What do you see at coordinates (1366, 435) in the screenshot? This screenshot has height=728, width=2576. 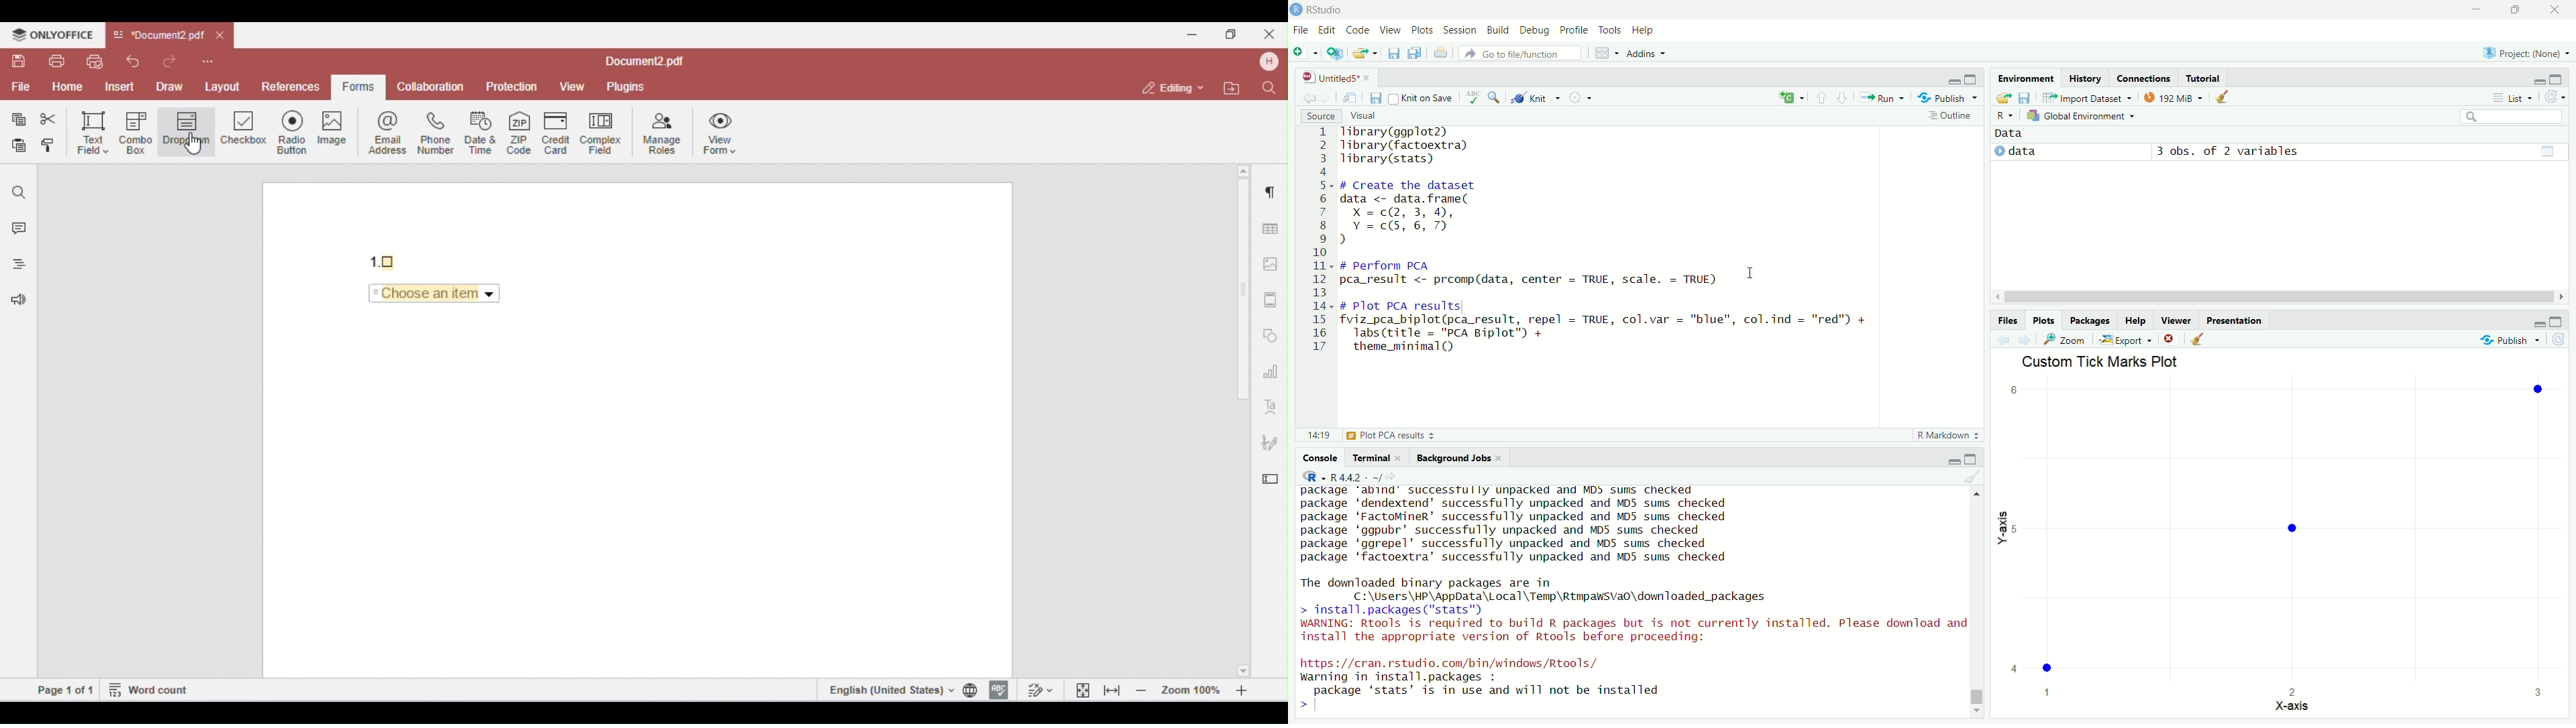 I see `plot PCA results` at bounding box center [1366, 435].